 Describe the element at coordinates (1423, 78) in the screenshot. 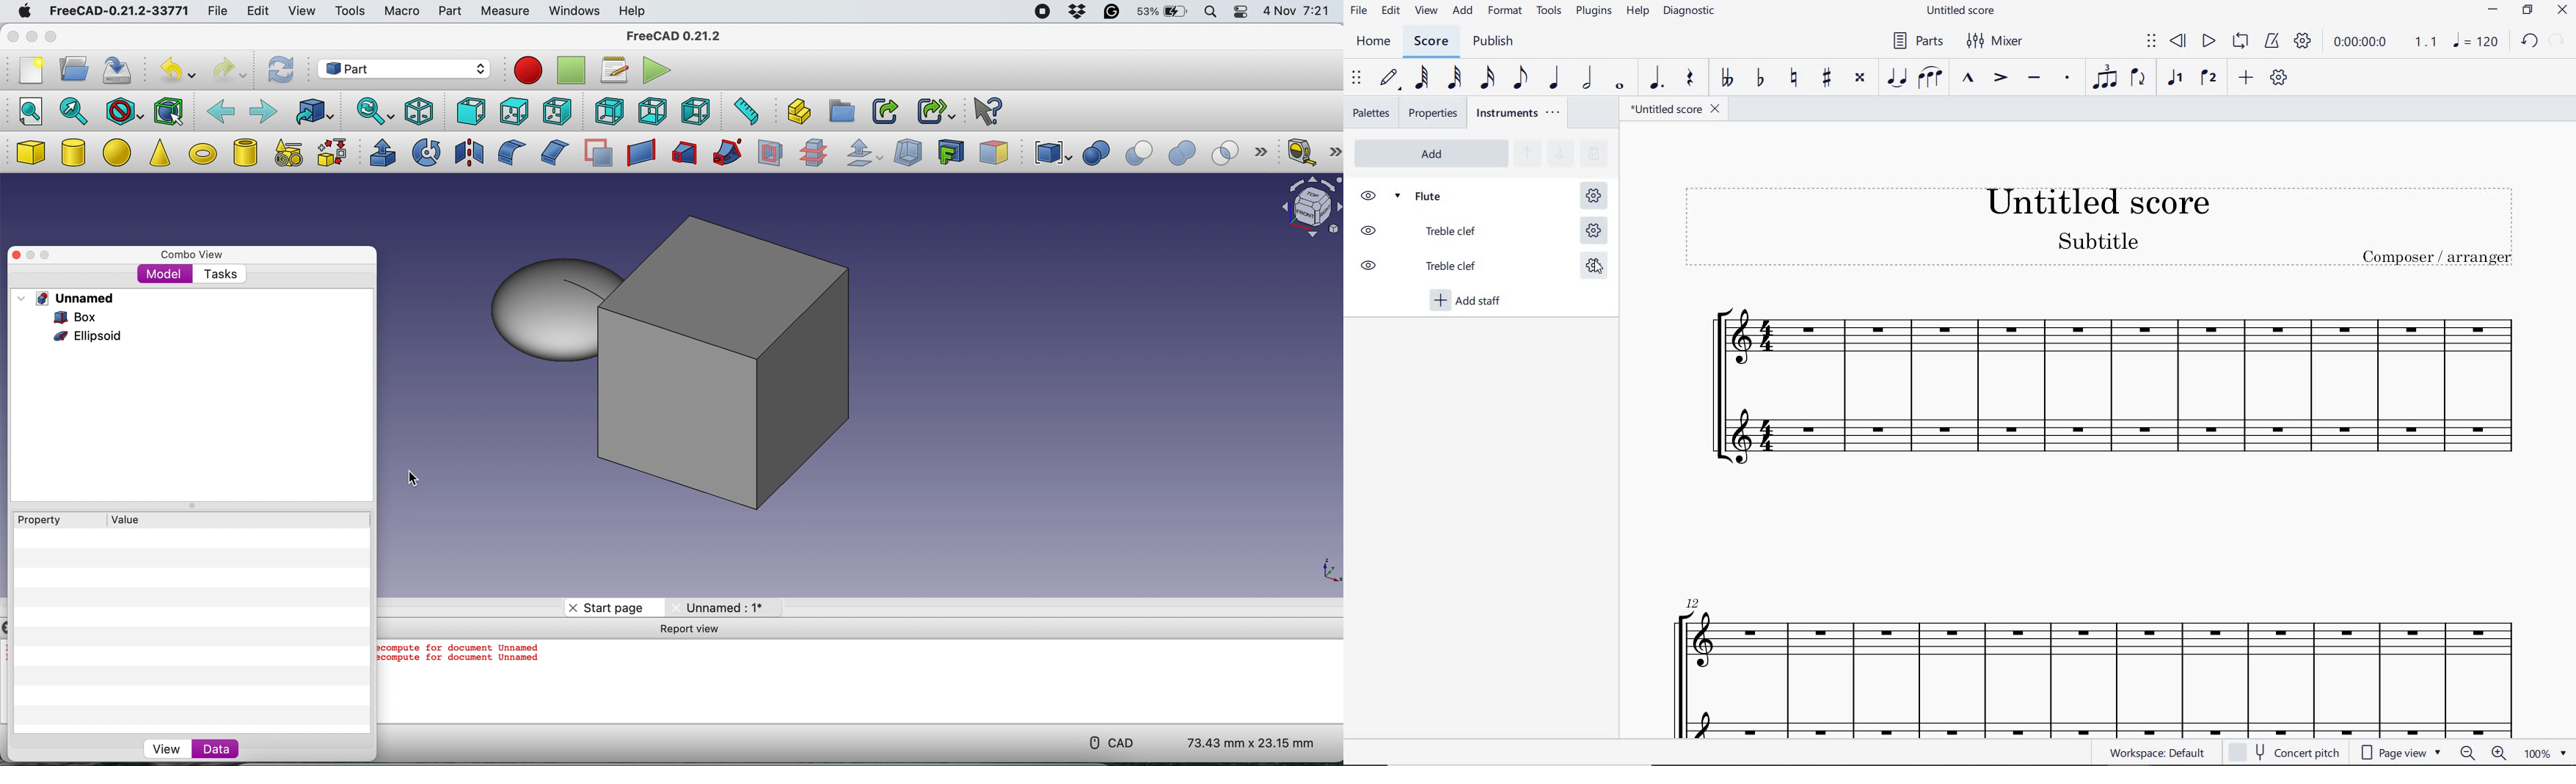

I see `64TH NOTE` at that location.